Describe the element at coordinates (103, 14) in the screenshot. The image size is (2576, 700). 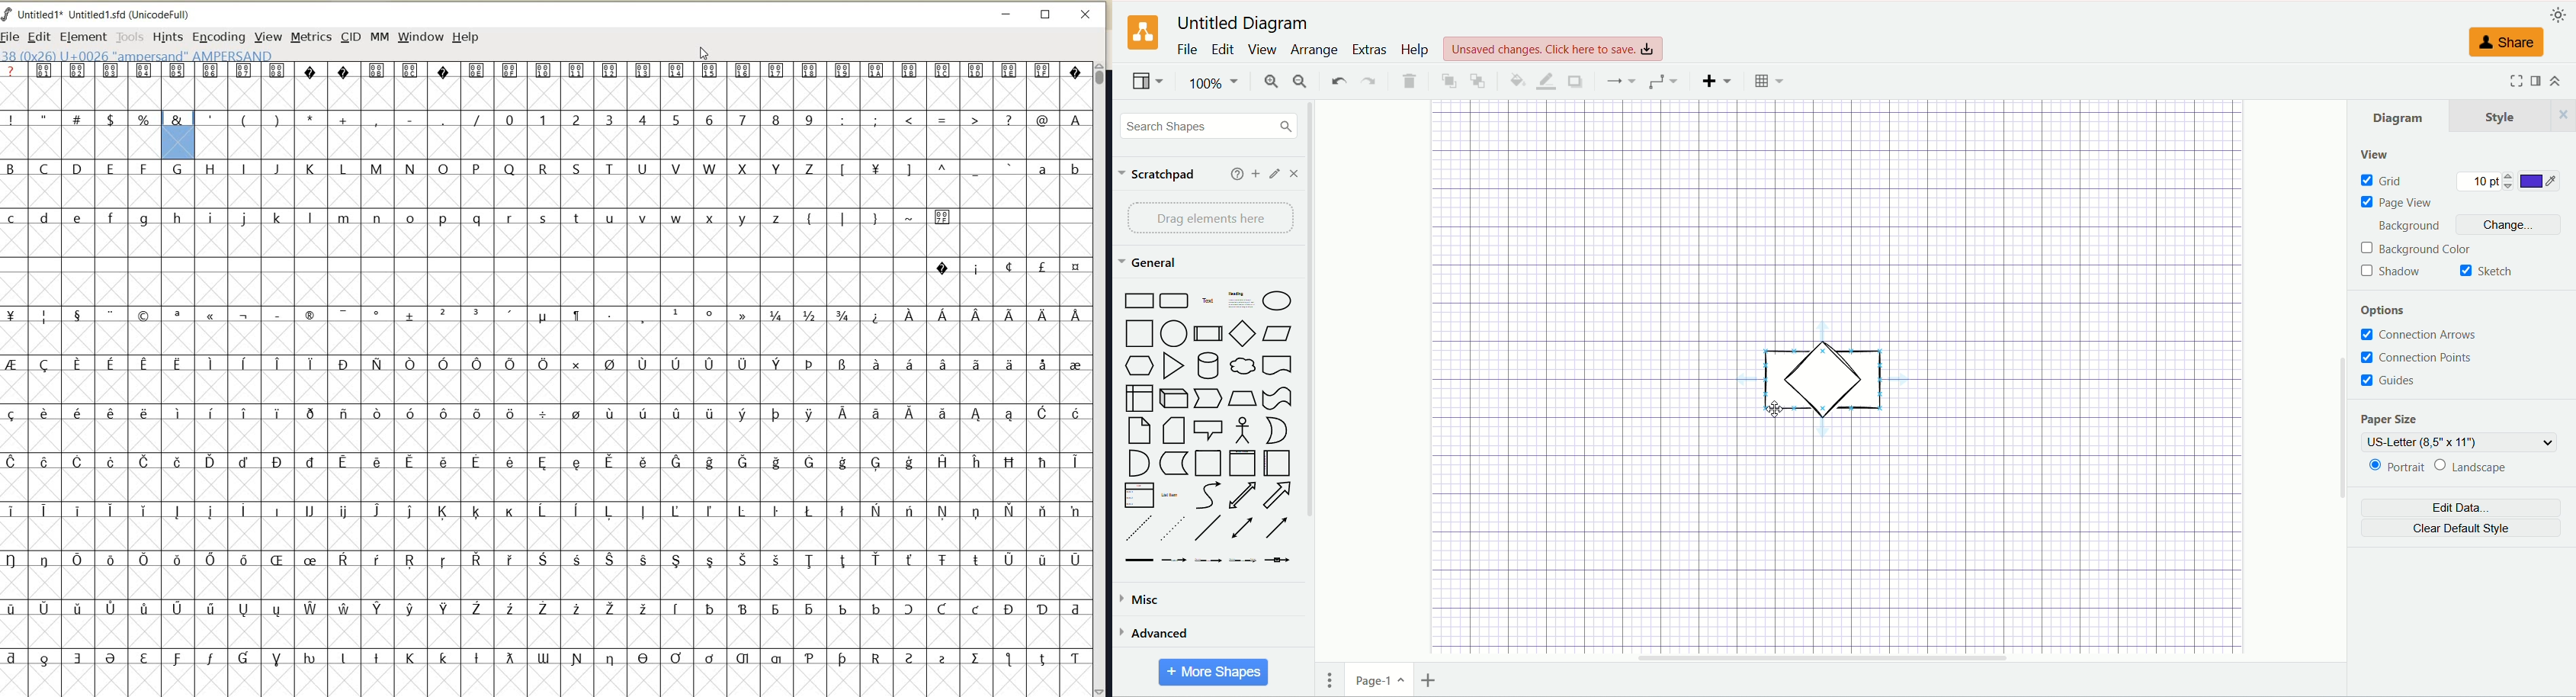
I see `FONT NAME` at that location.